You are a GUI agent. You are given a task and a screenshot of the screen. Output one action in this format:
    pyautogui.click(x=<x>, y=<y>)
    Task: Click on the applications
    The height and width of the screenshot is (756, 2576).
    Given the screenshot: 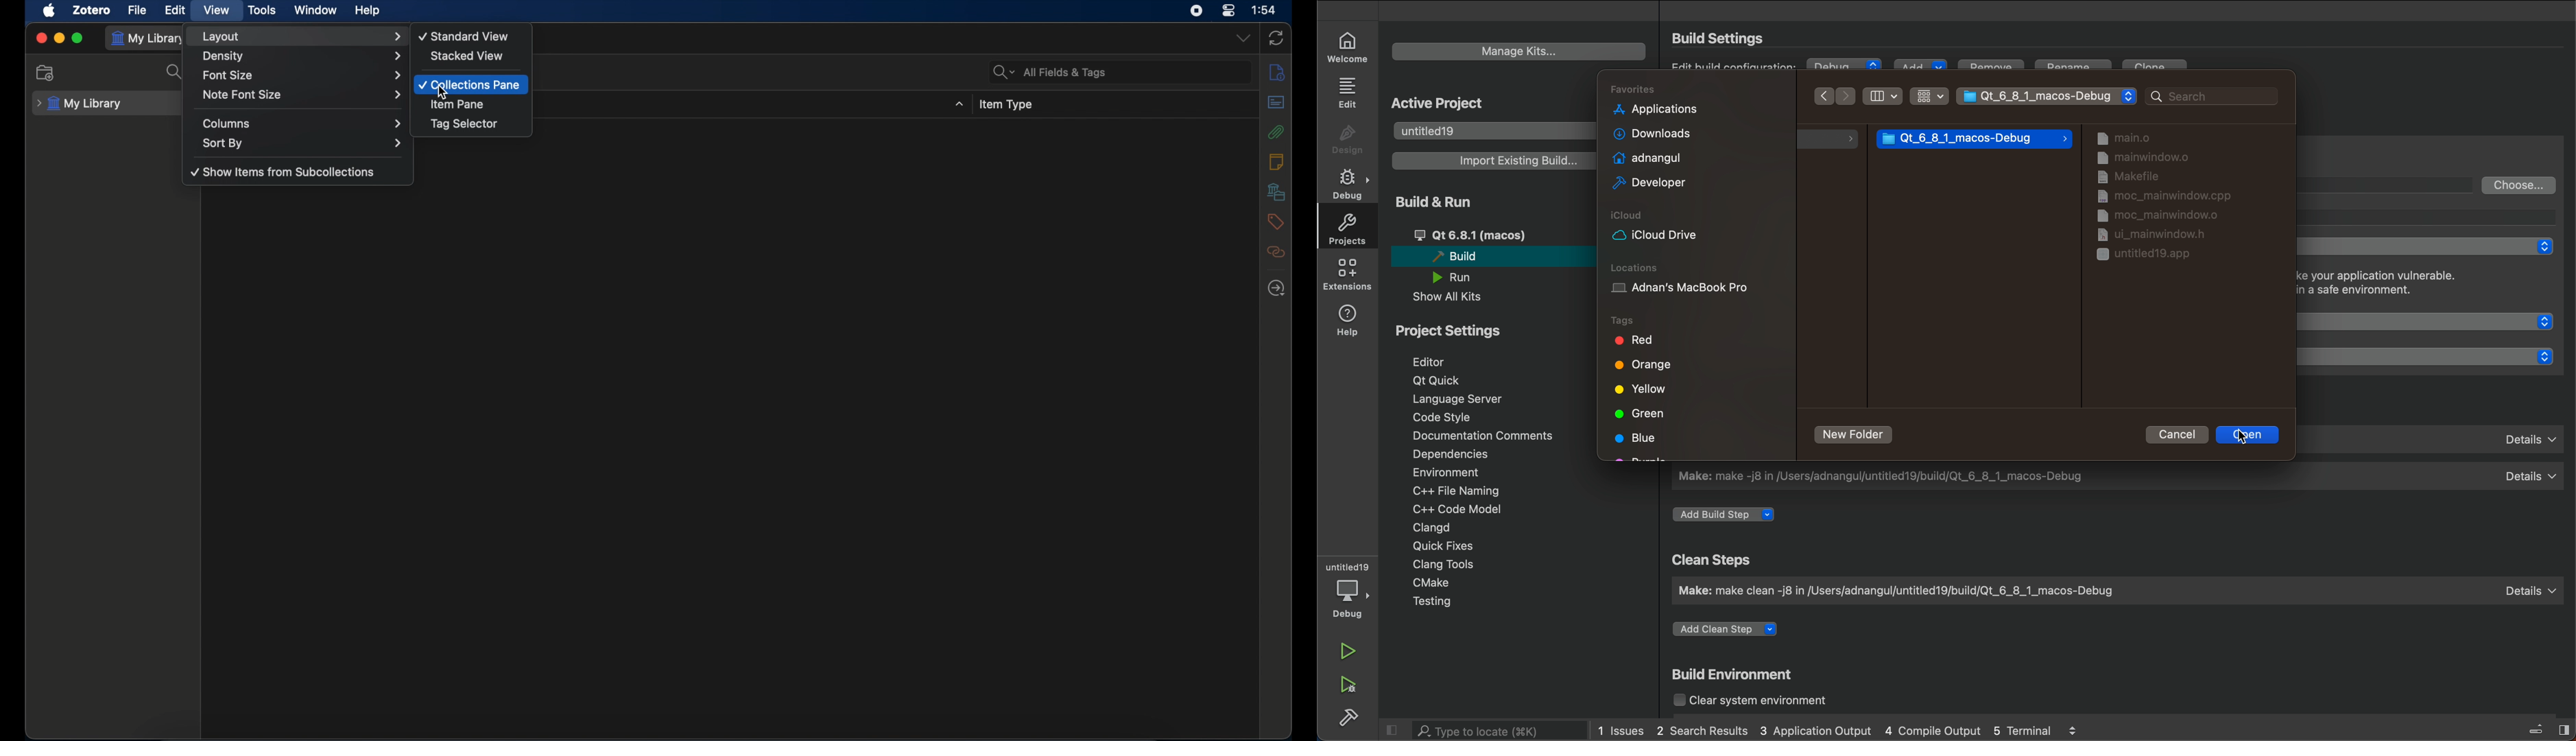 What is the action you would take?
    pyautogui.click(x=1656, y=109)
    